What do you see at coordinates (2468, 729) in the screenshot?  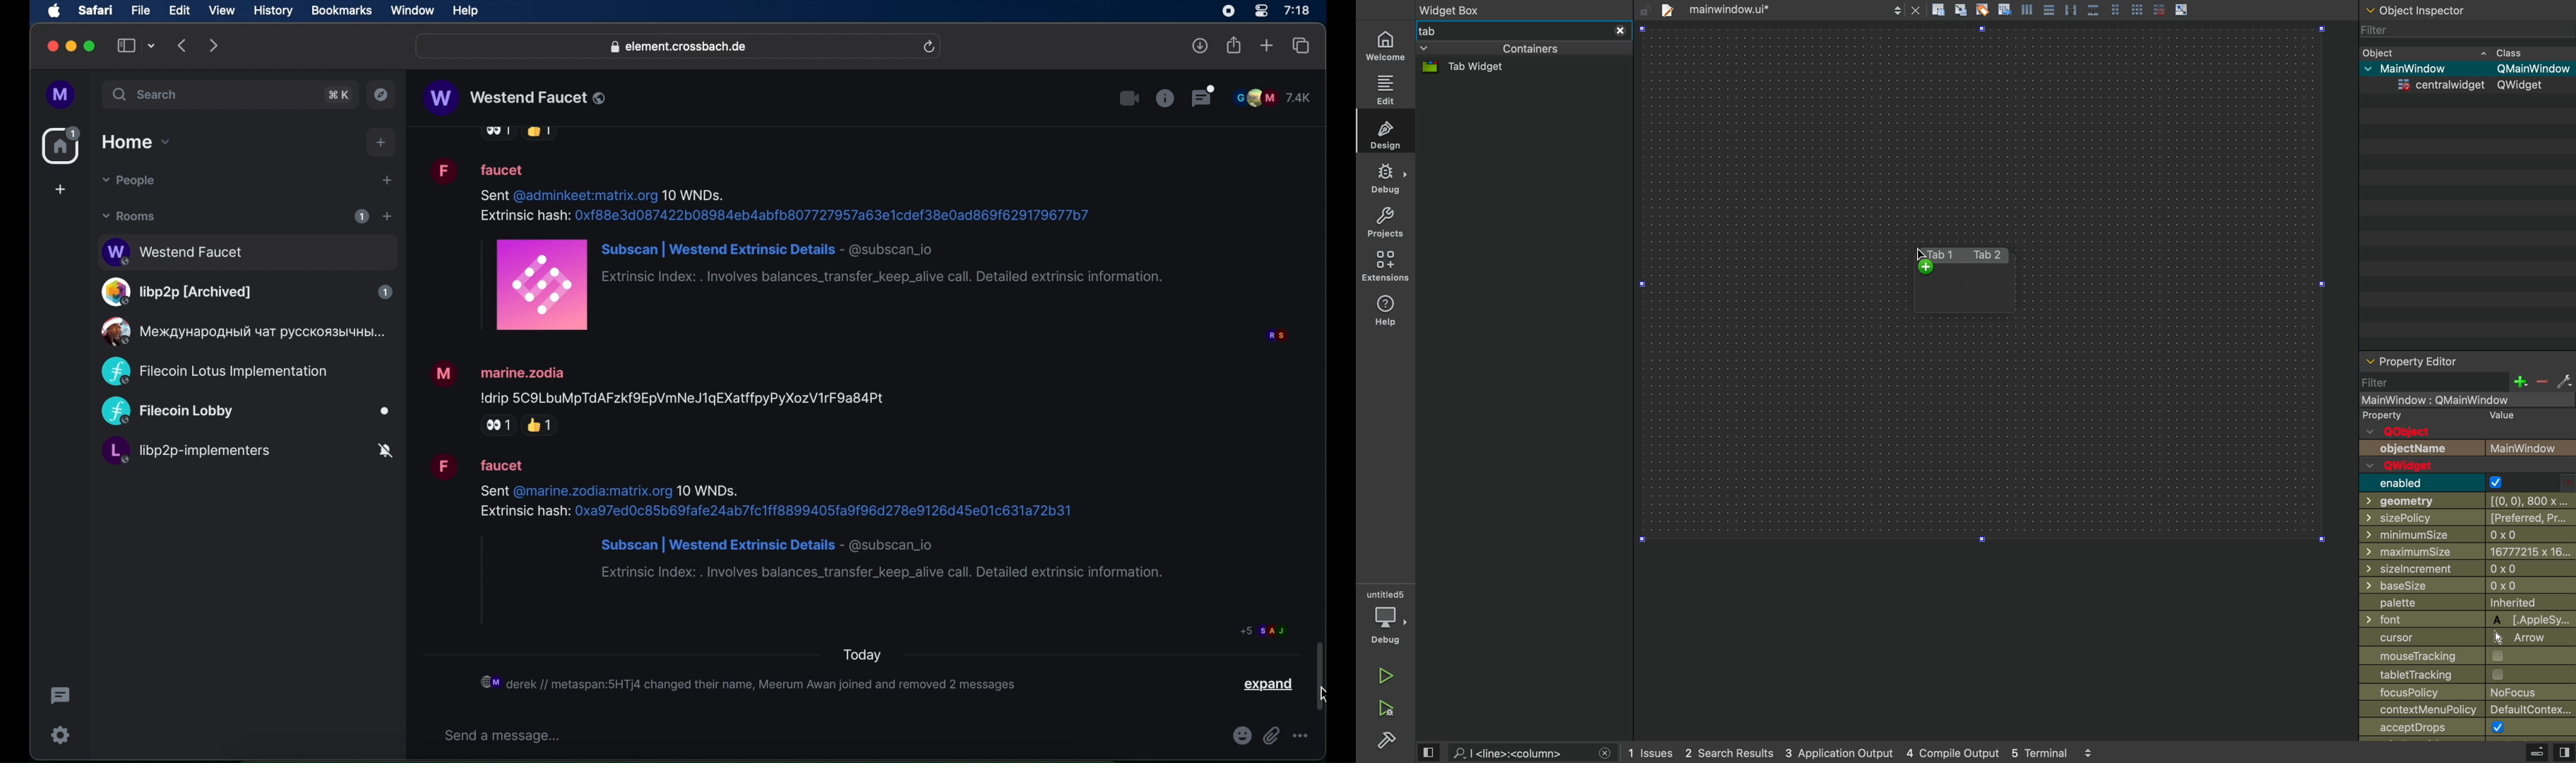 I see `accept drops` at bounding box center [2468, 729].